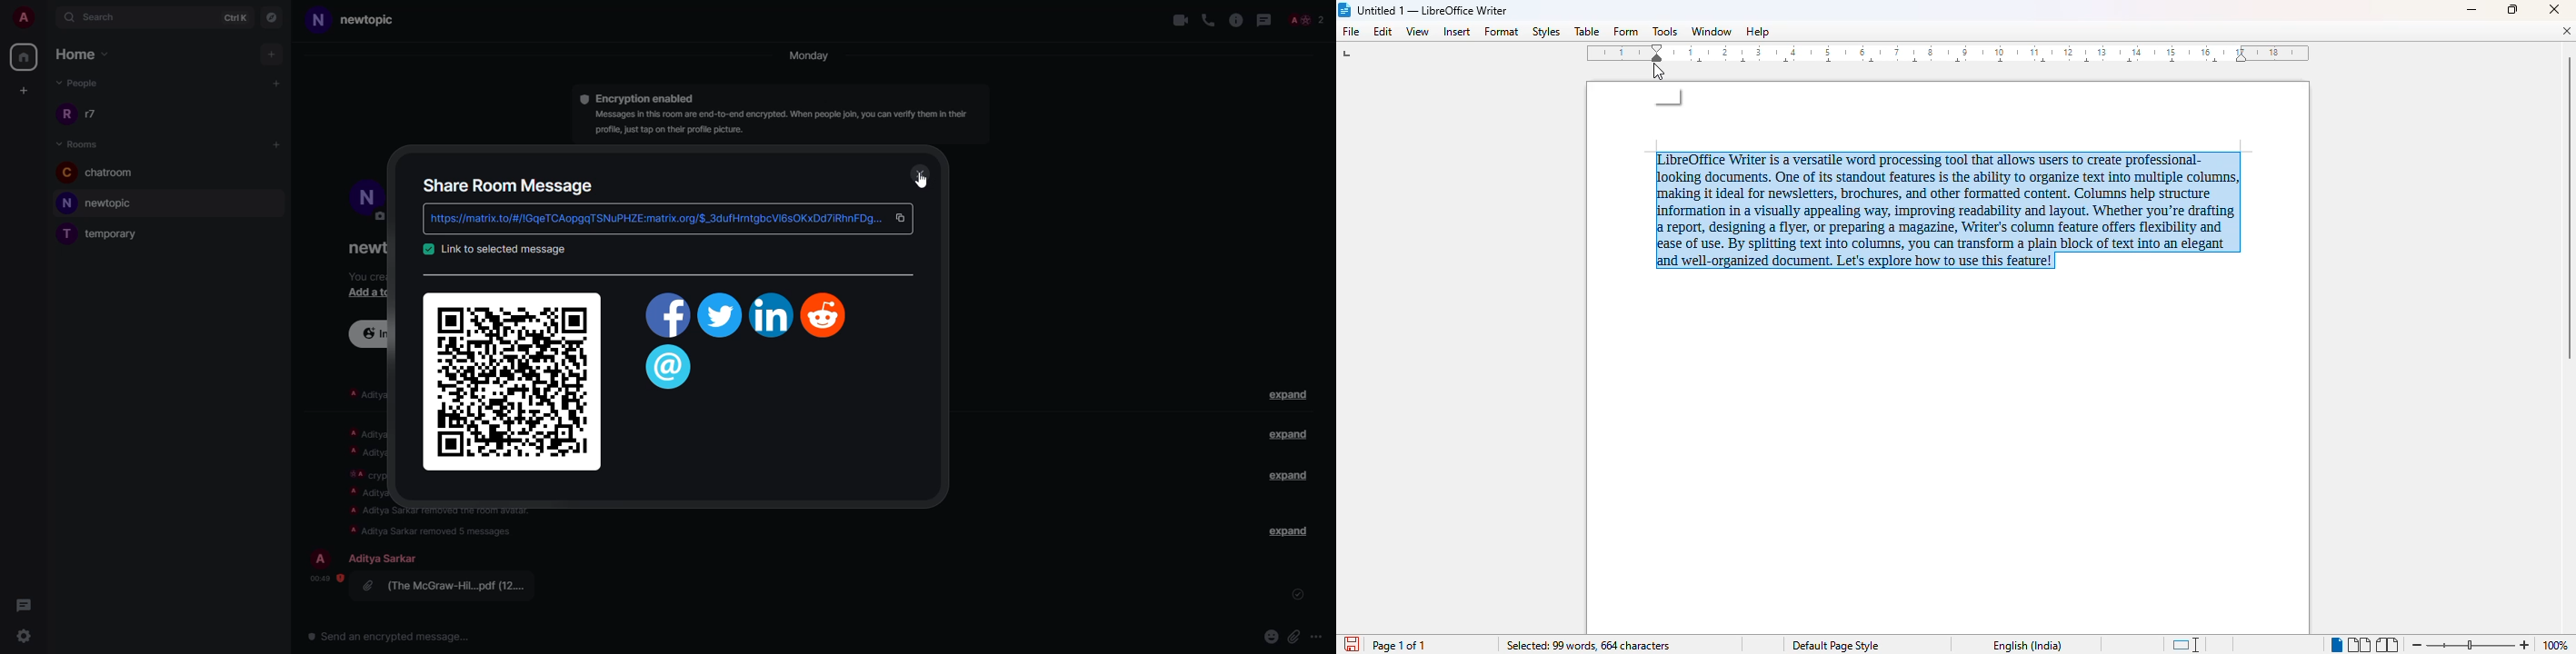  Describe the element at coordinates (25, 56) in the screenshot. I see `home` at that location.